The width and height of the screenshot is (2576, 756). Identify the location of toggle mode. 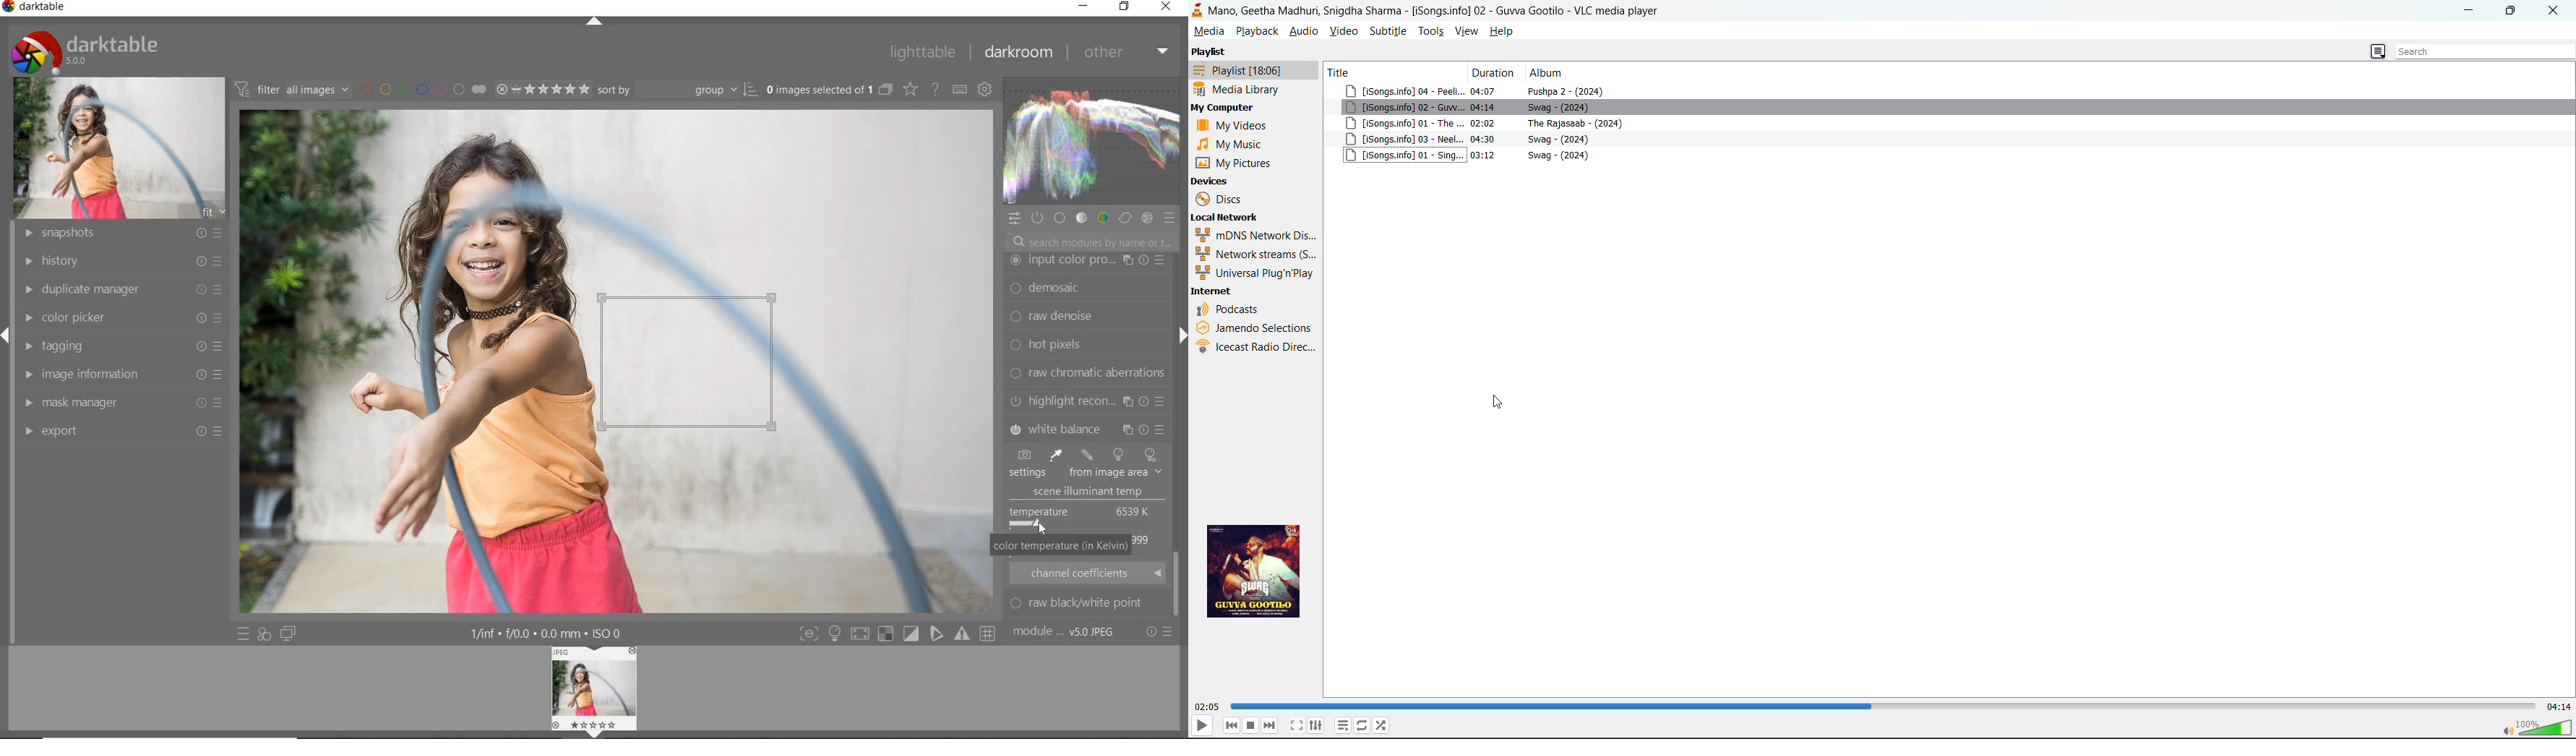
(808, 634).